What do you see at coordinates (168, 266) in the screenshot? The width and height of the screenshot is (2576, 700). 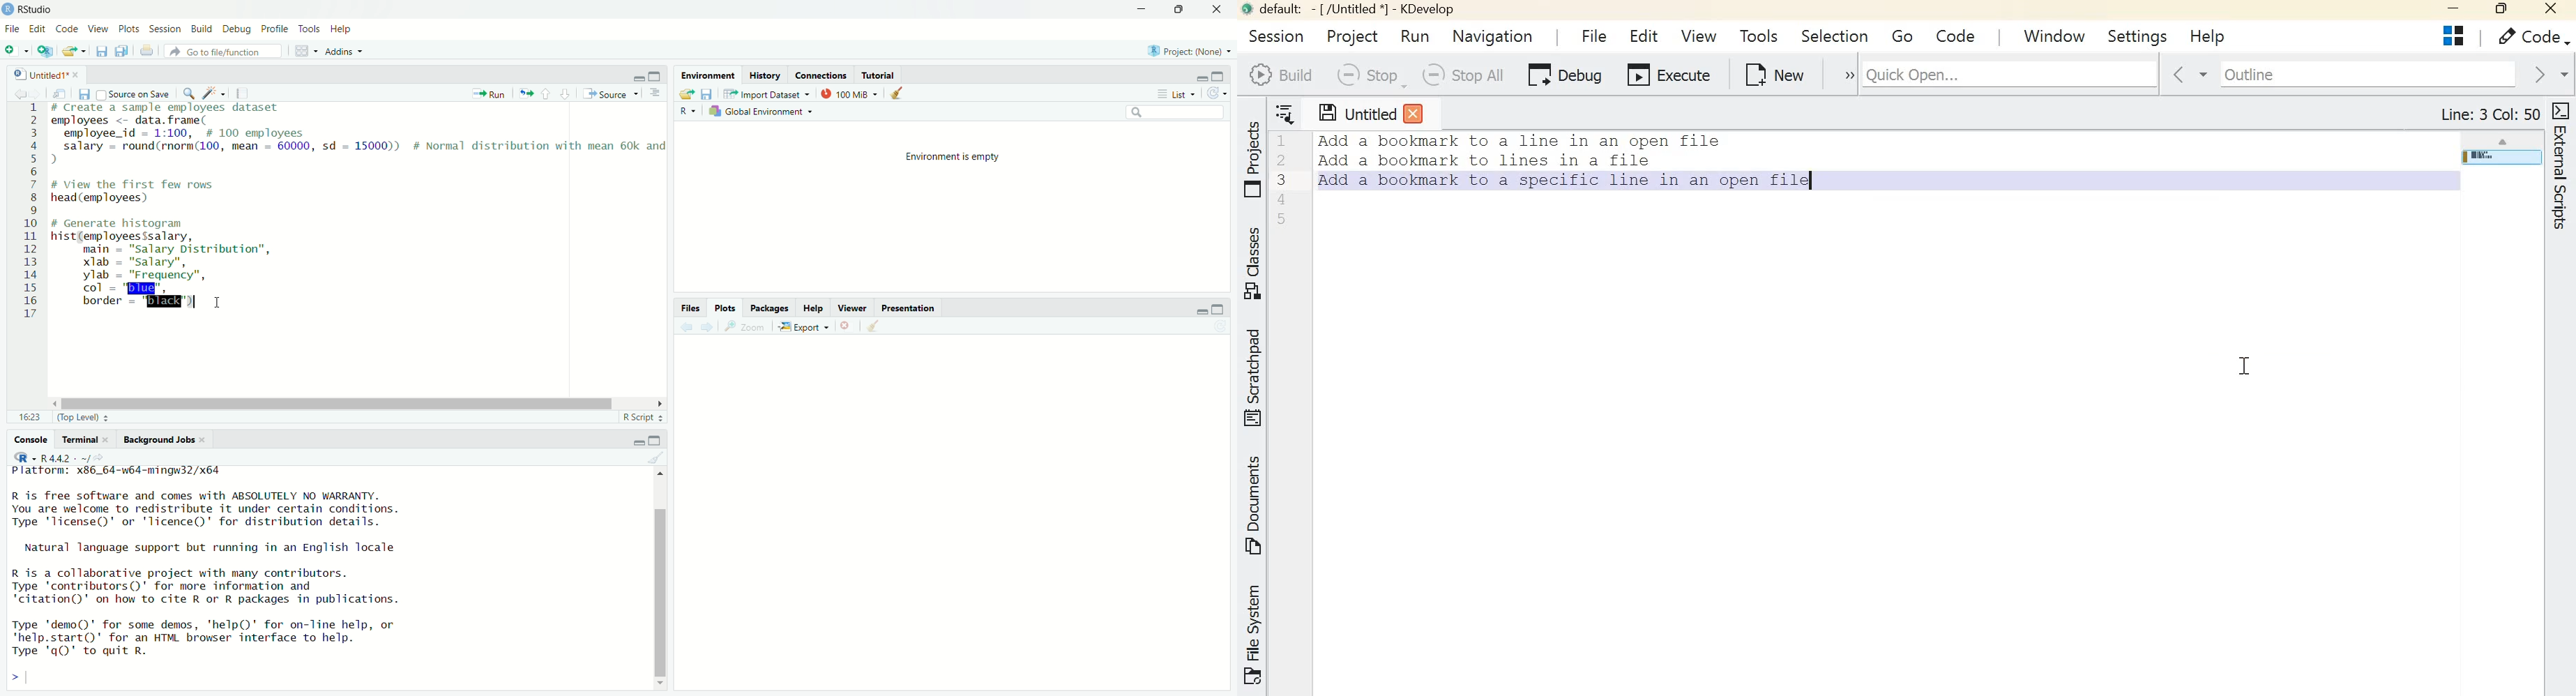 I see `# Generate histogram hist(employees$salary, main = "salary Distribution”, xlab = "salary", ylab = "Frequency", col = "blue", border = "black")` at bounding box center [168, 266].